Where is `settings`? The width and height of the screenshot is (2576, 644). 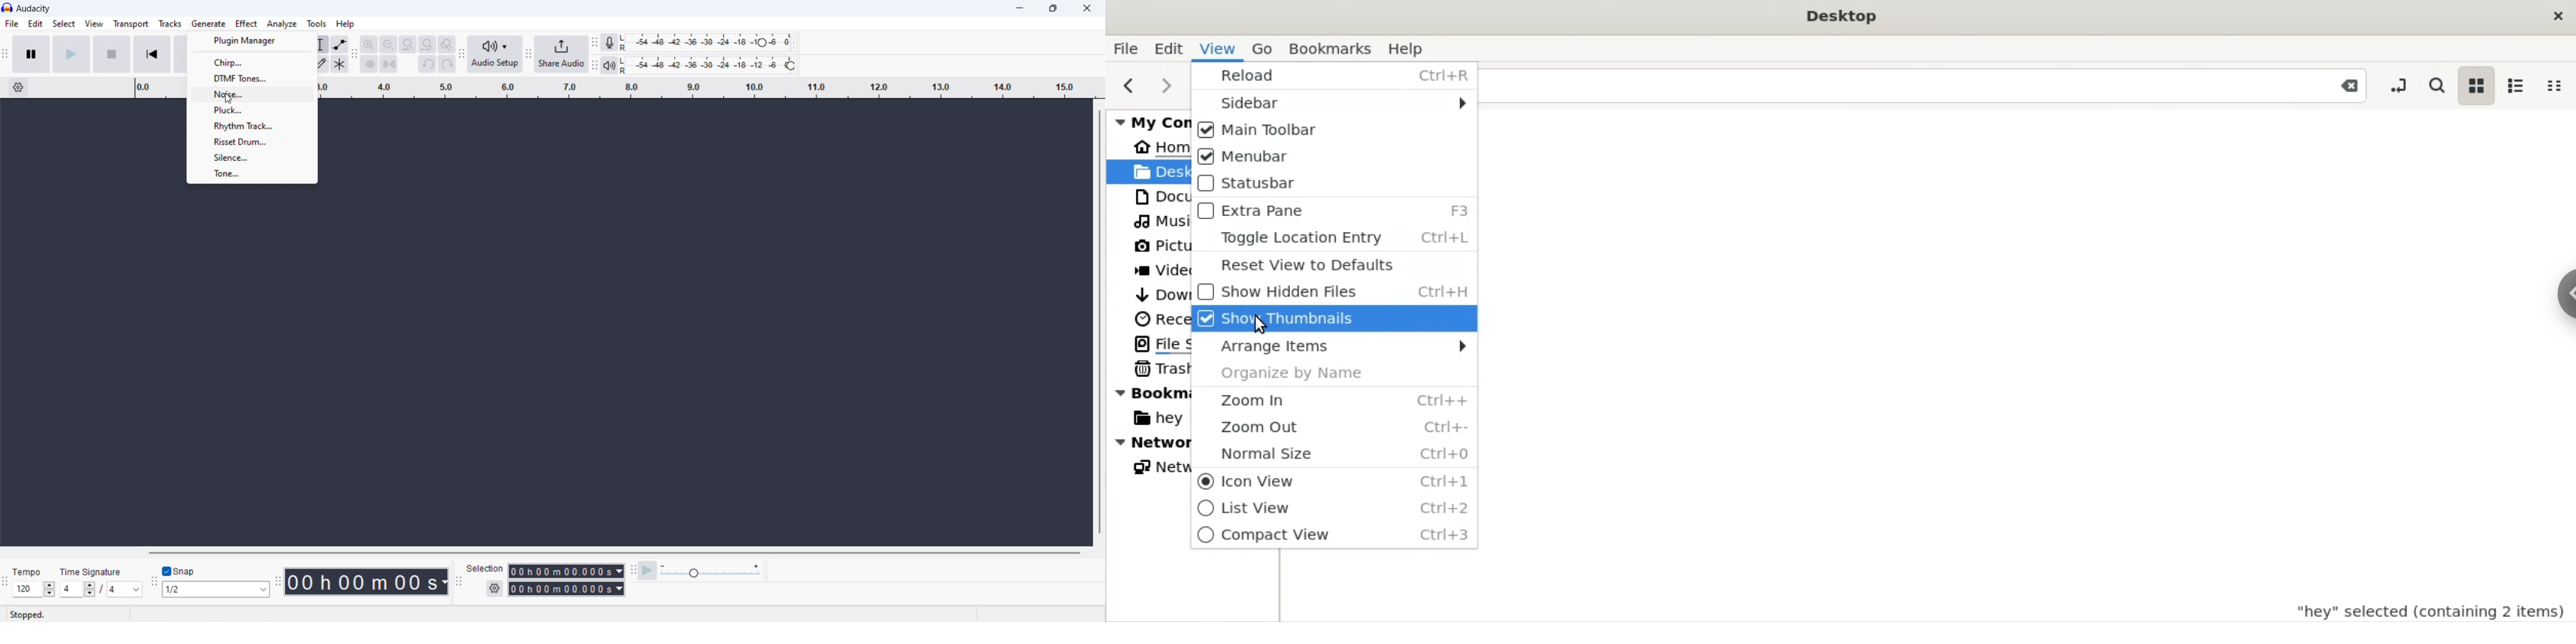
settings is located at coordinates (14, 88).